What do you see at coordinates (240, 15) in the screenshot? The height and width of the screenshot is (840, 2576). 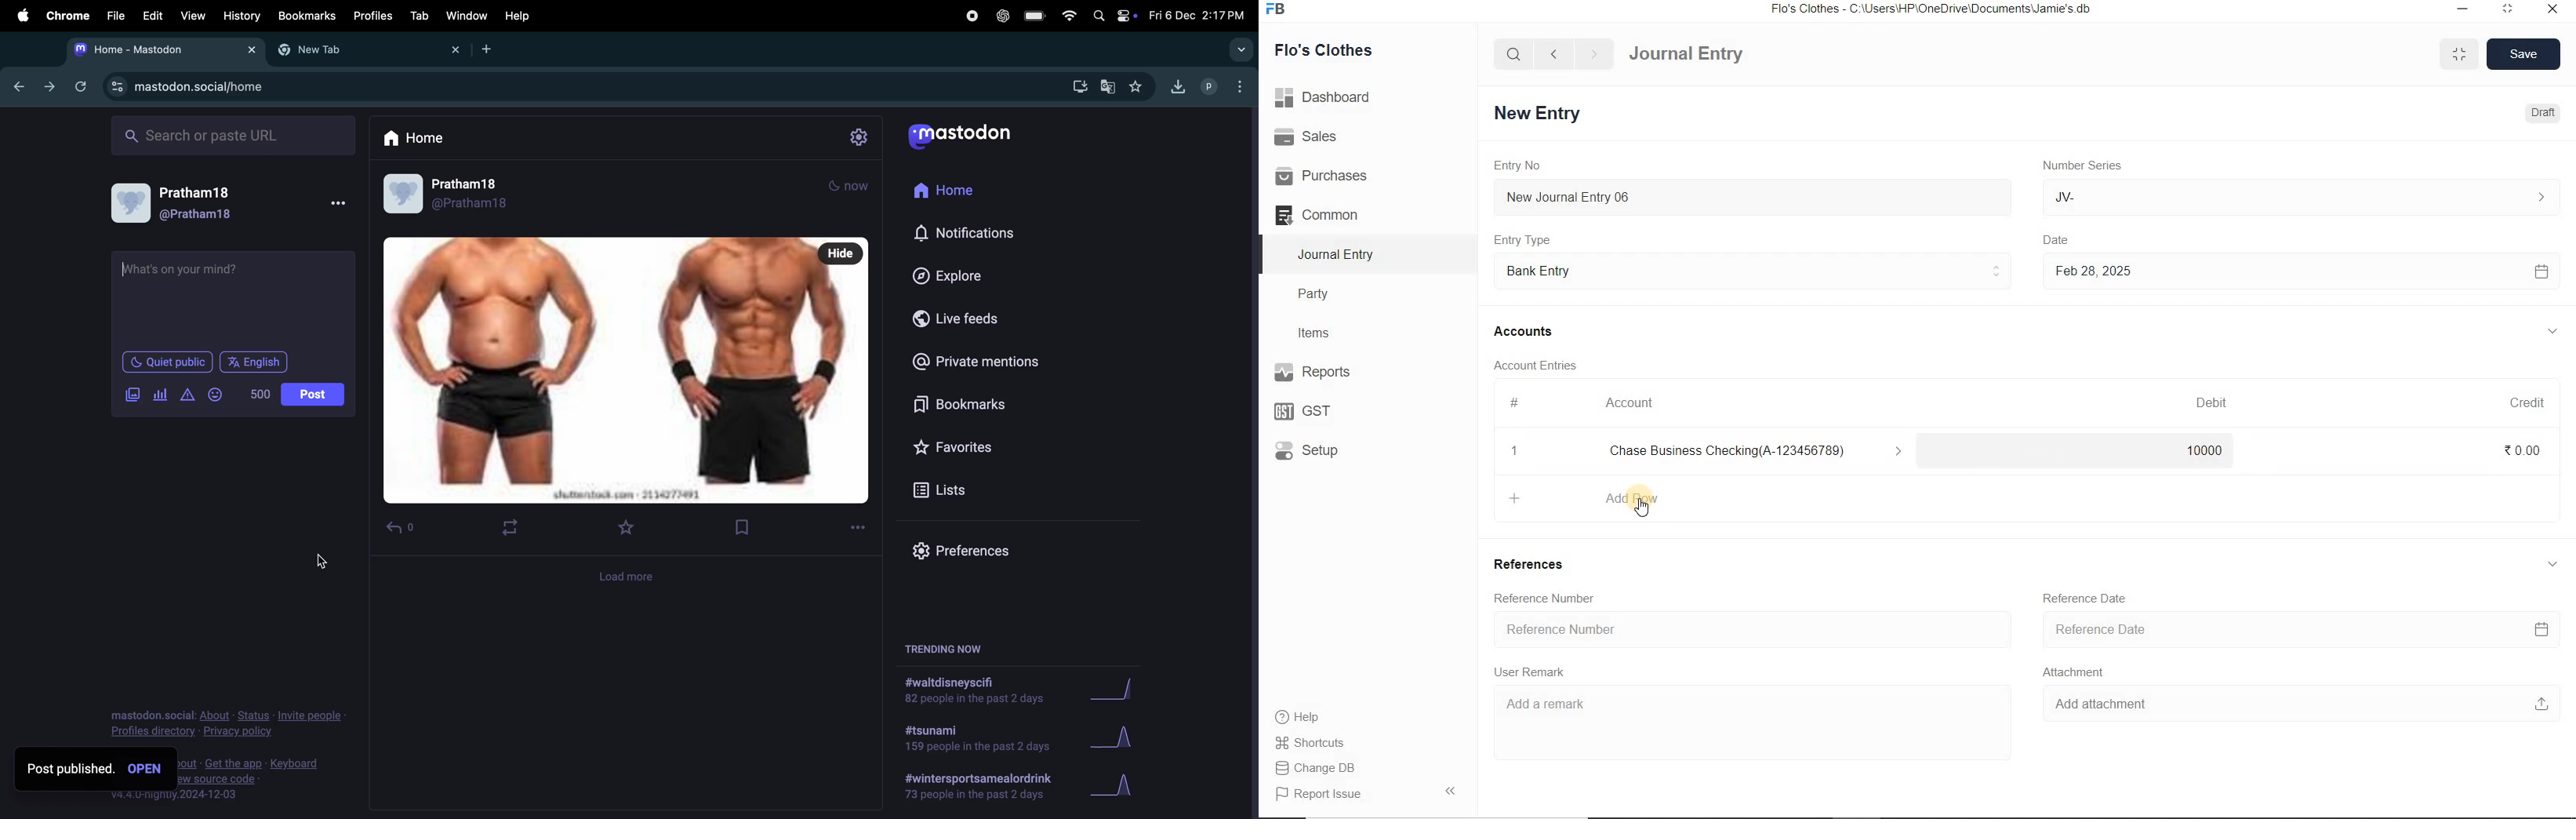 I see `history` at bounding box center [240, 15].